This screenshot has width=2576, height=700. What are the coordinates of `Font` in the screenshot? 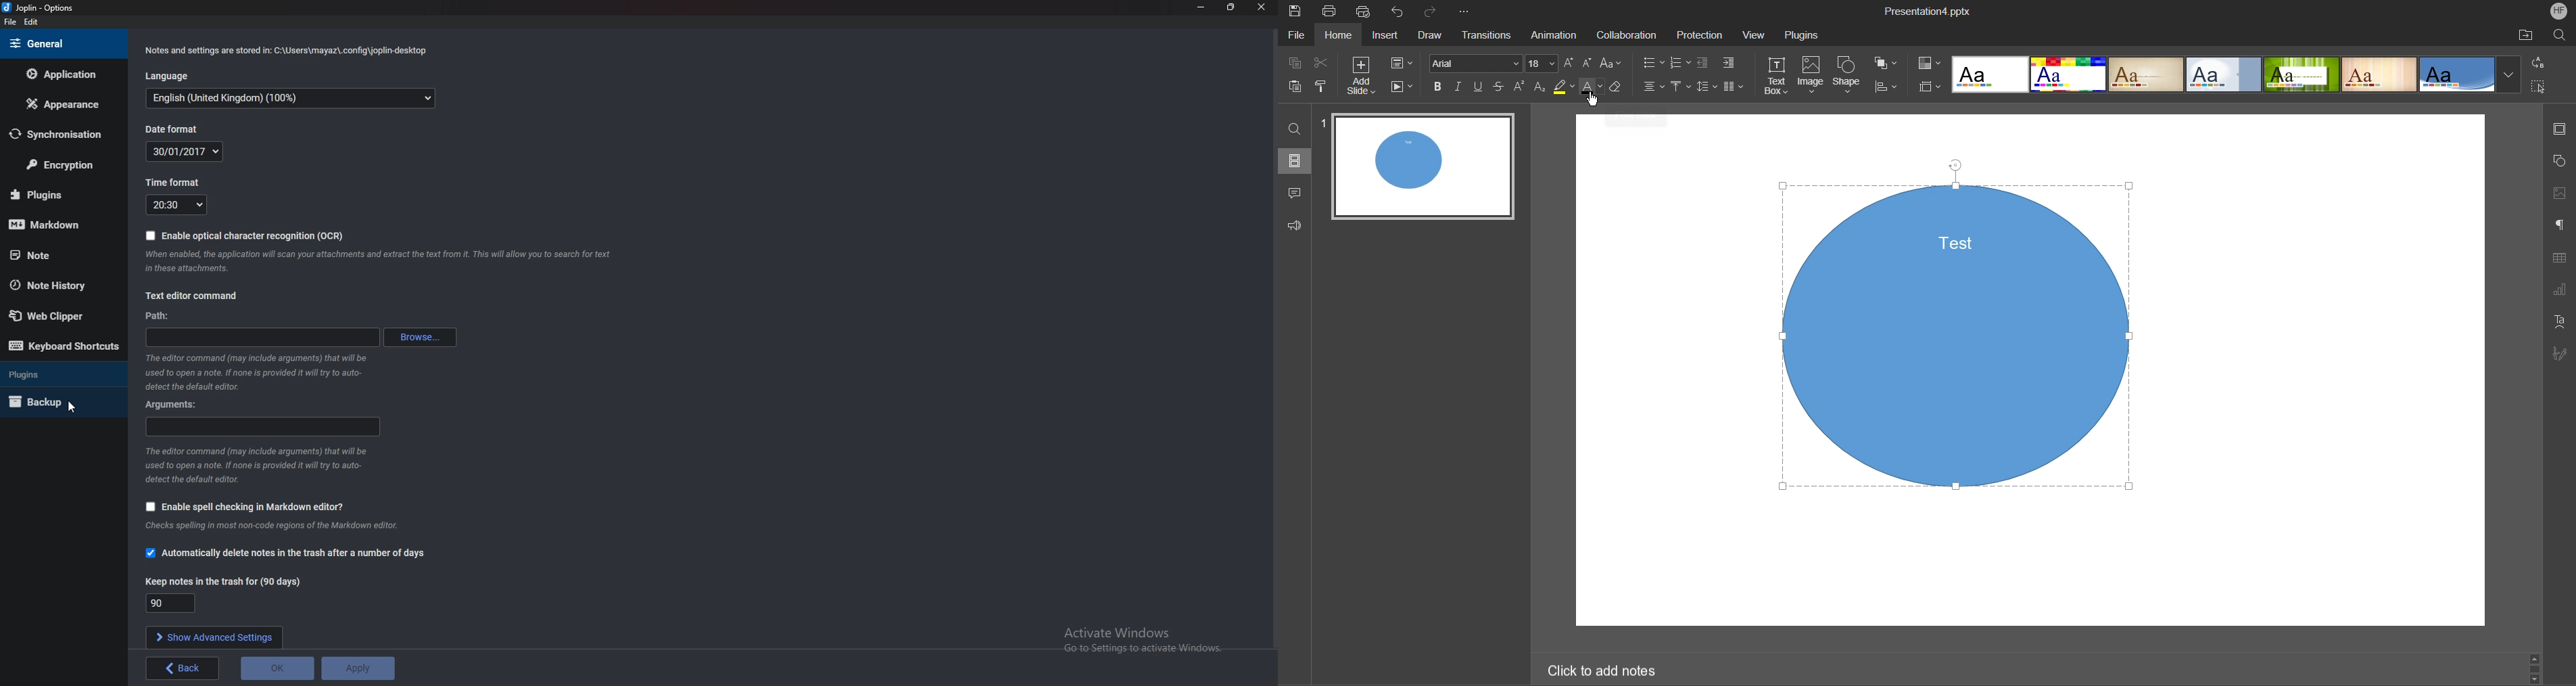 It's located at (1477, 64).